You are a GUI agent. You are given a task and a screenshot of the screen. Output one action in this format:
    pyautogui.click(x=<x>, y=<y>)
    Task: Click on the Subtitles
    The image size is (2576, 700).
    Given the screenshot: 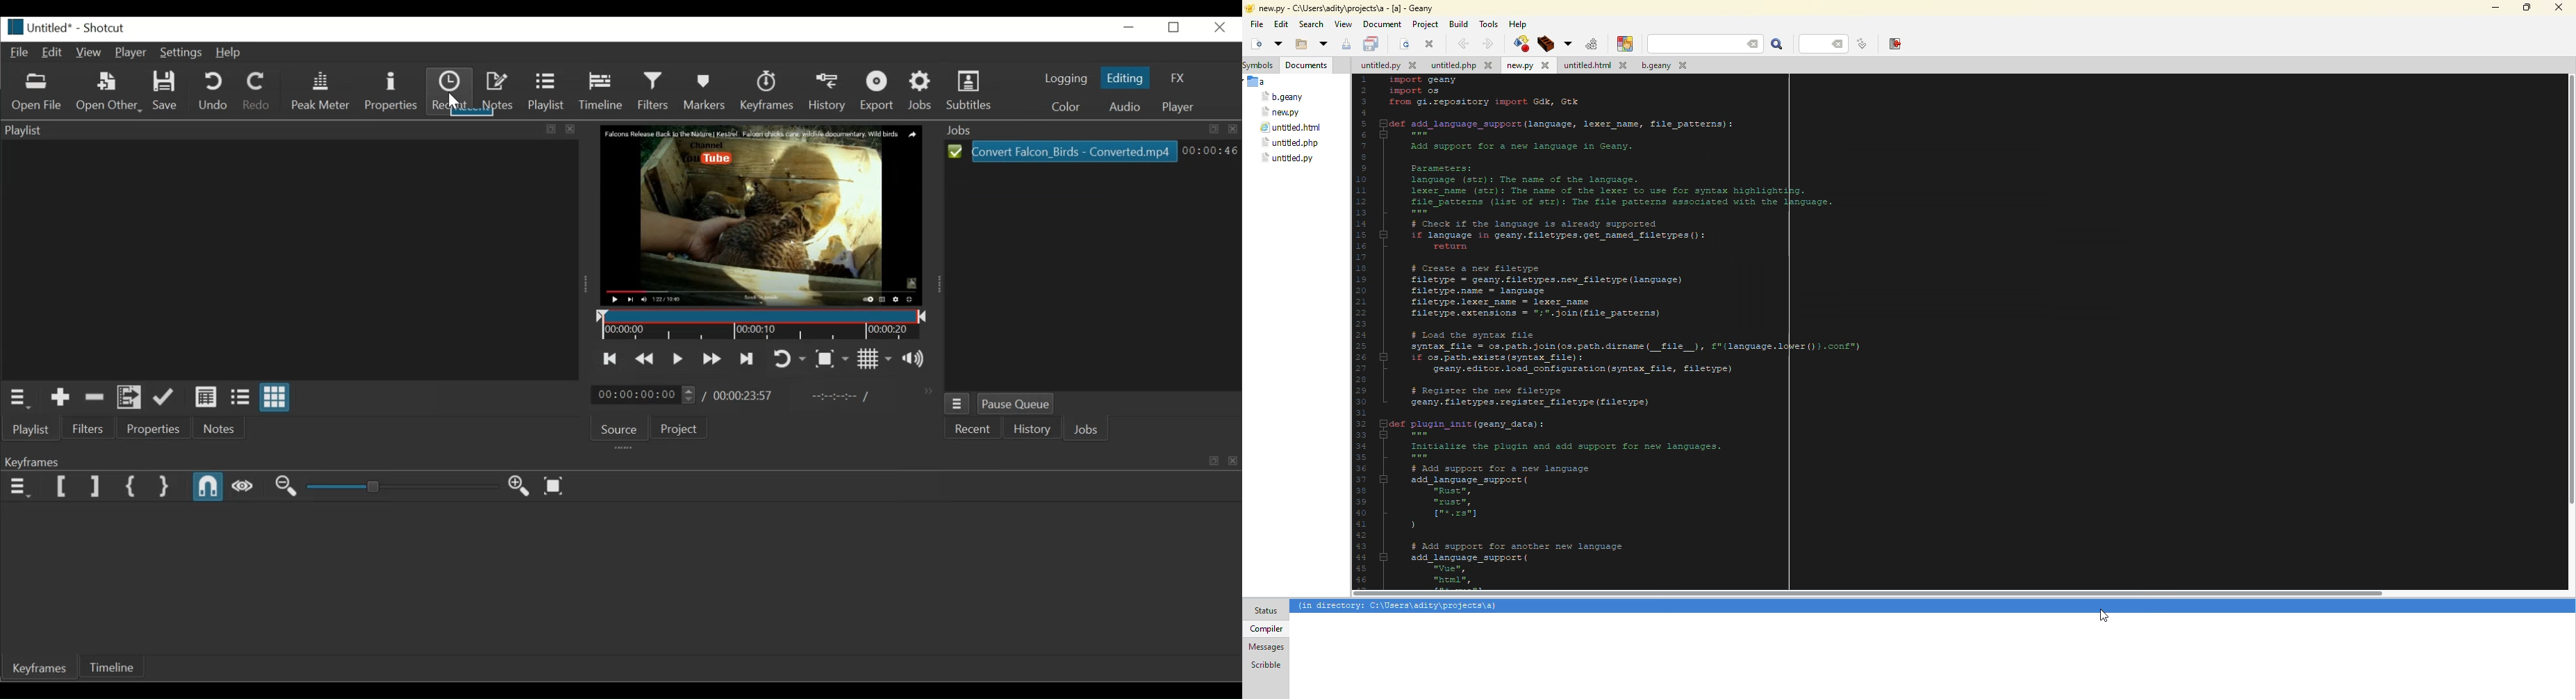 What is the action you would take?
    pyautogui.click(x=971, y=89)
    